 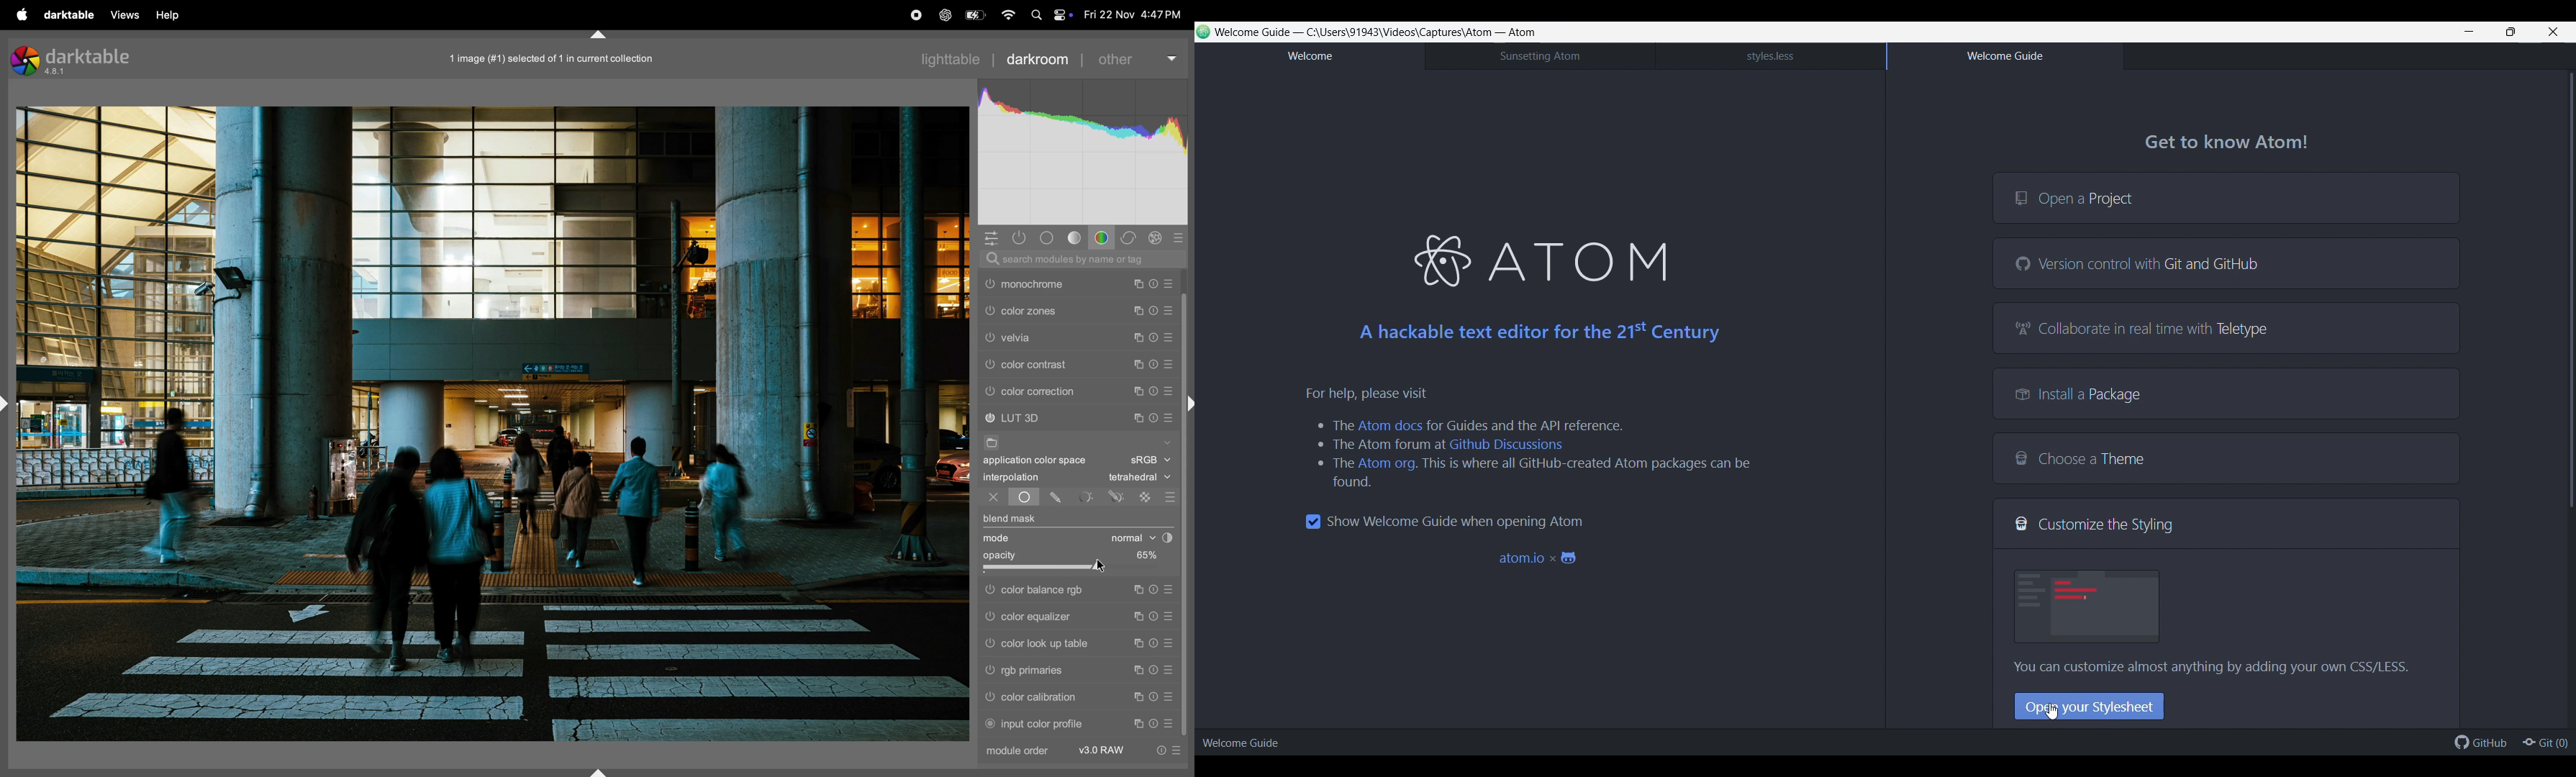 What do you see at coordinates (564, 56) in the screenshot?
I see `image selected` at bounding box center [564, 56].